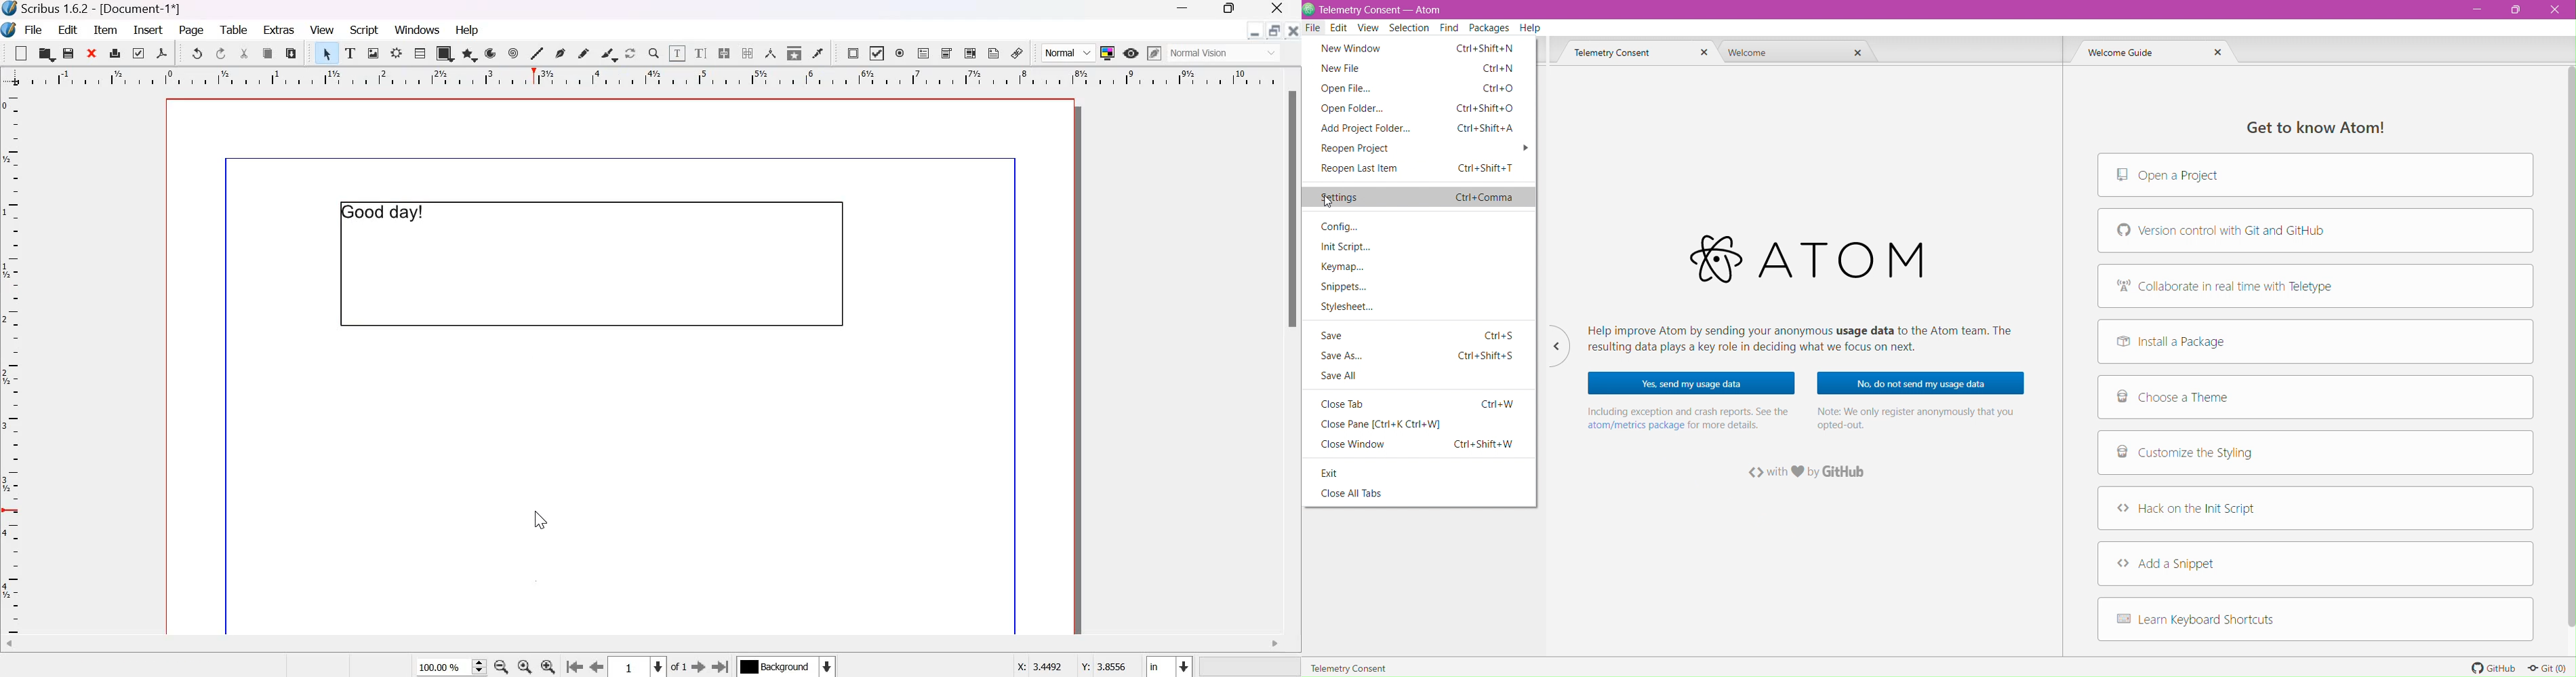  What do you see at coordinates (233, 30) in the screenshot?
I see `` at bounding box center [233, 30].